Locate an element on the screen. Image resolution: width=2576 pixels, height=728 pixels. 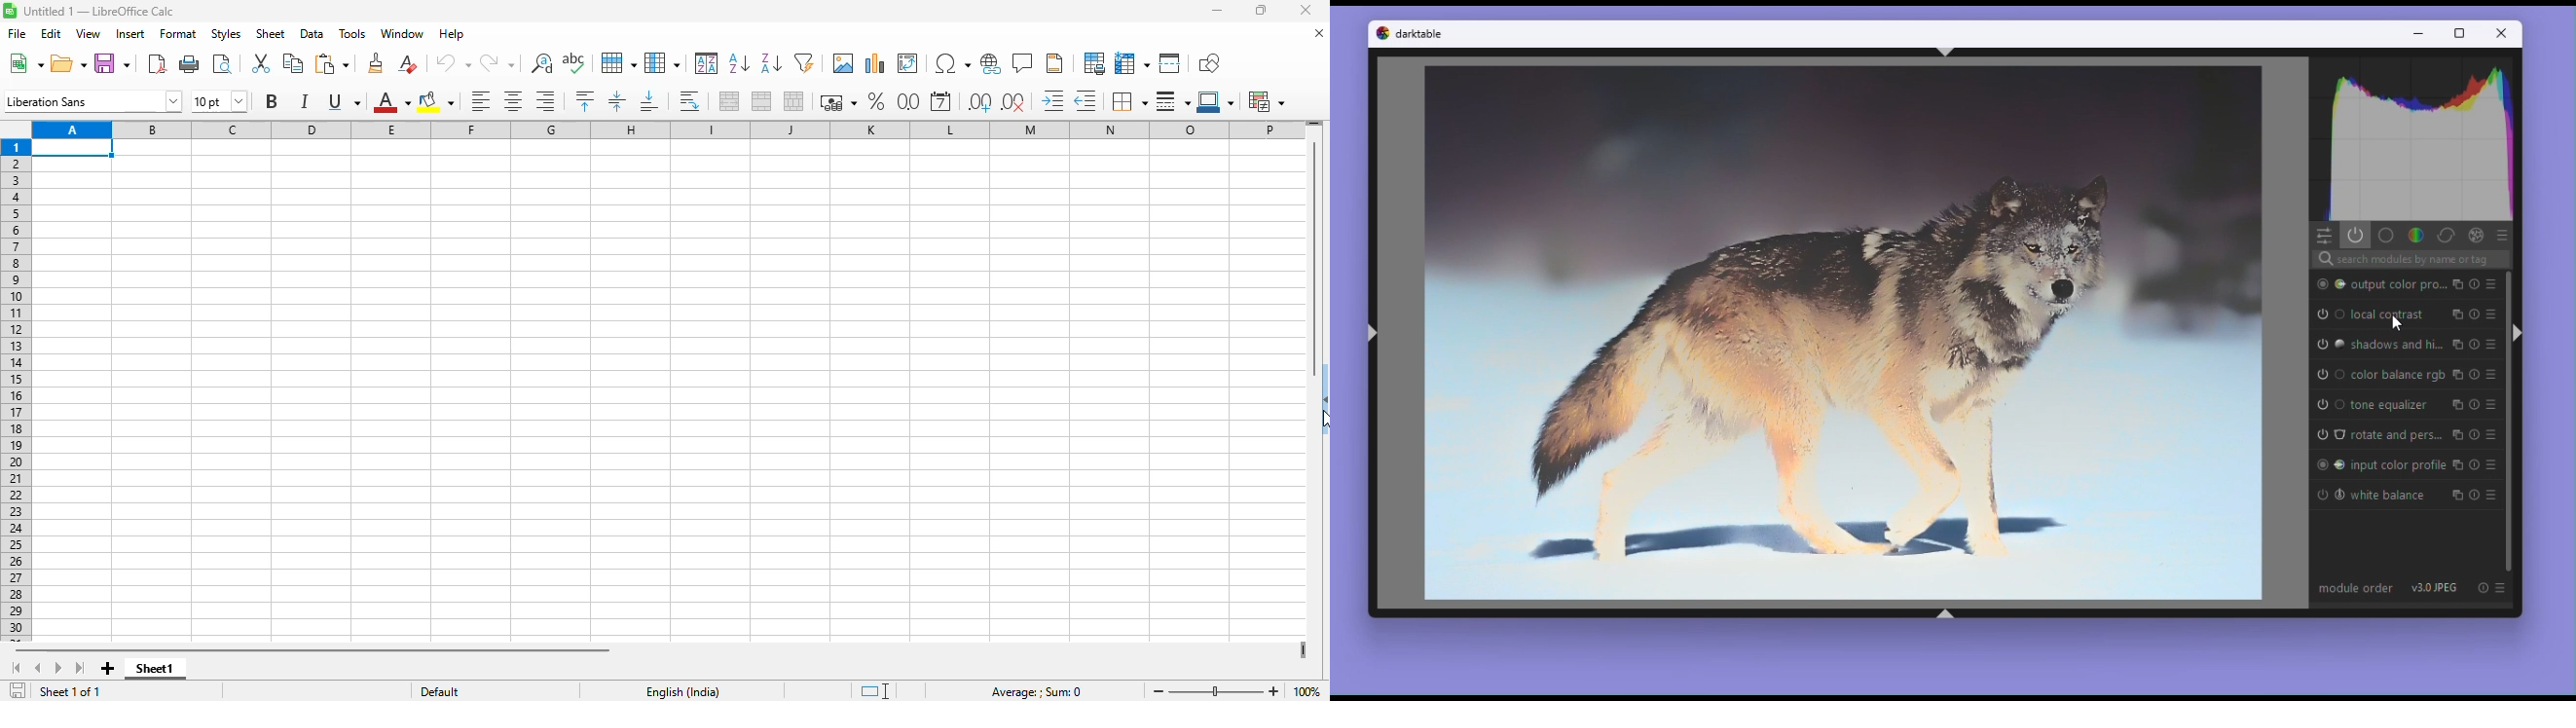
reset parameters is located at coordinates (2473, 283).